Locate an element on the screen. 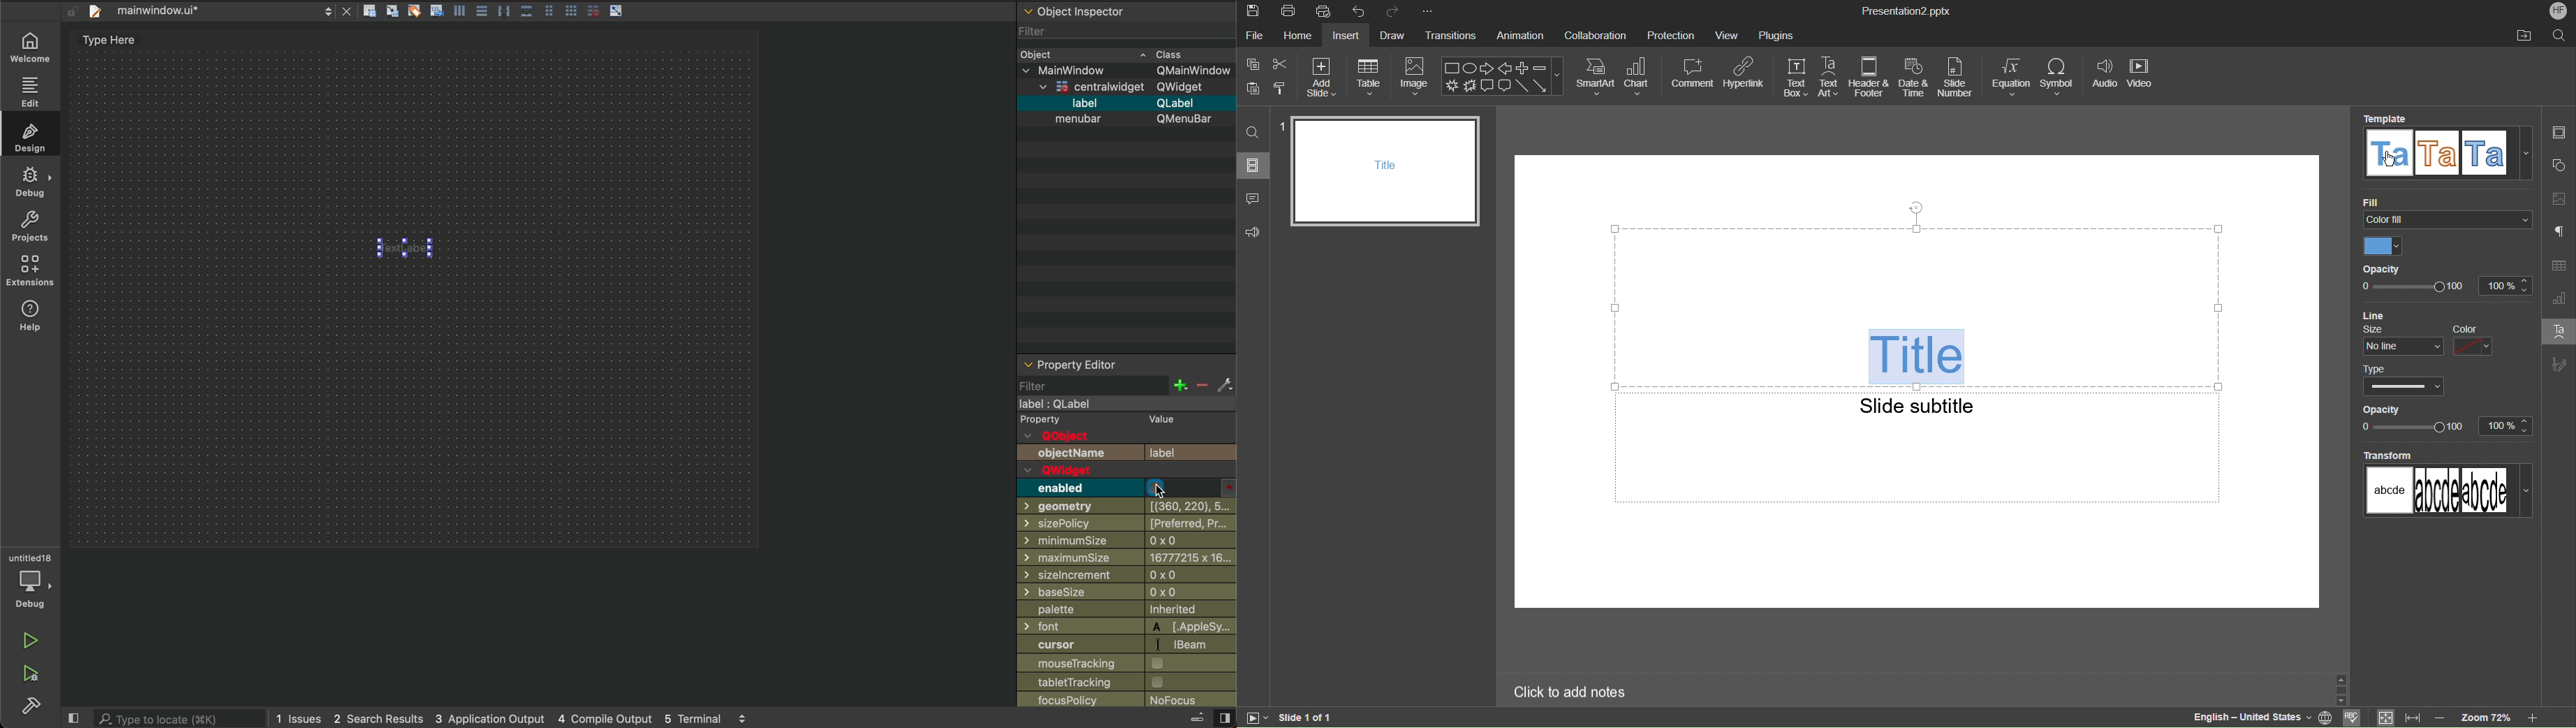 The height and width of the screenshot is (728, 2576). Text Art is located at coordinates (2558, 330).